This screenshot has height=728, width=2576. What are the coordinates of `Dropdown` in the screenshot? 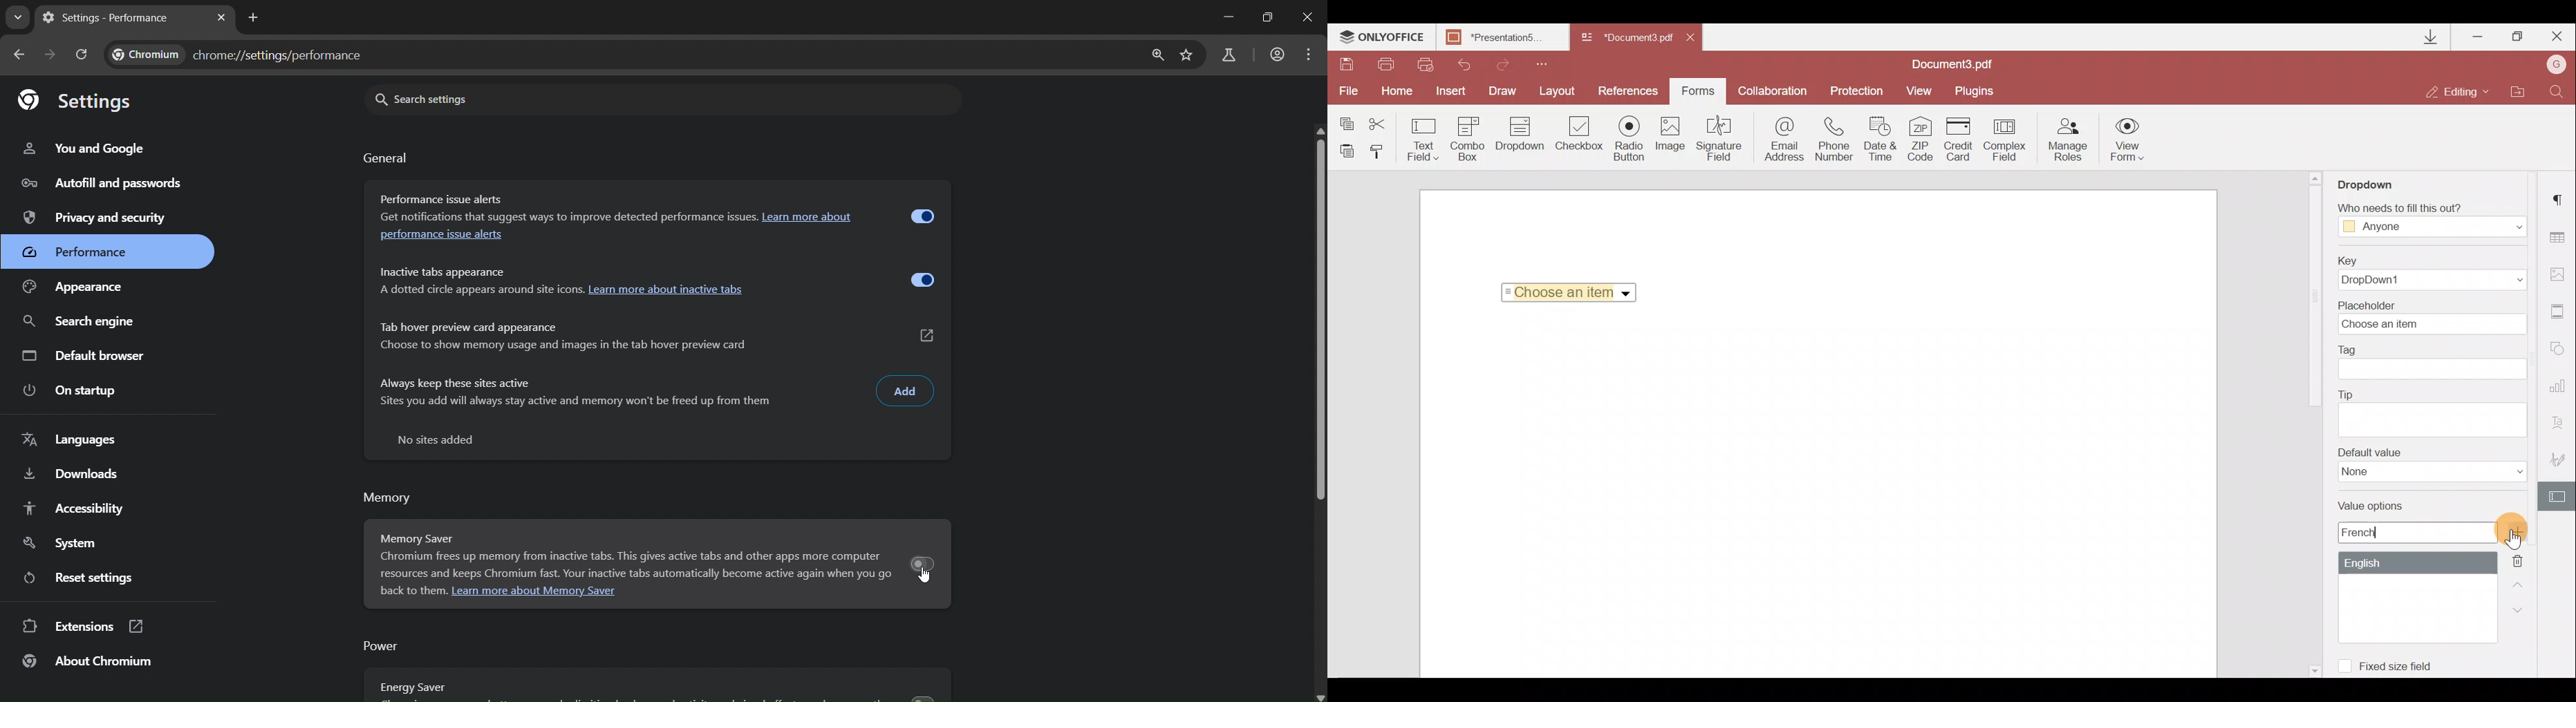 It's located at (2377, 180).